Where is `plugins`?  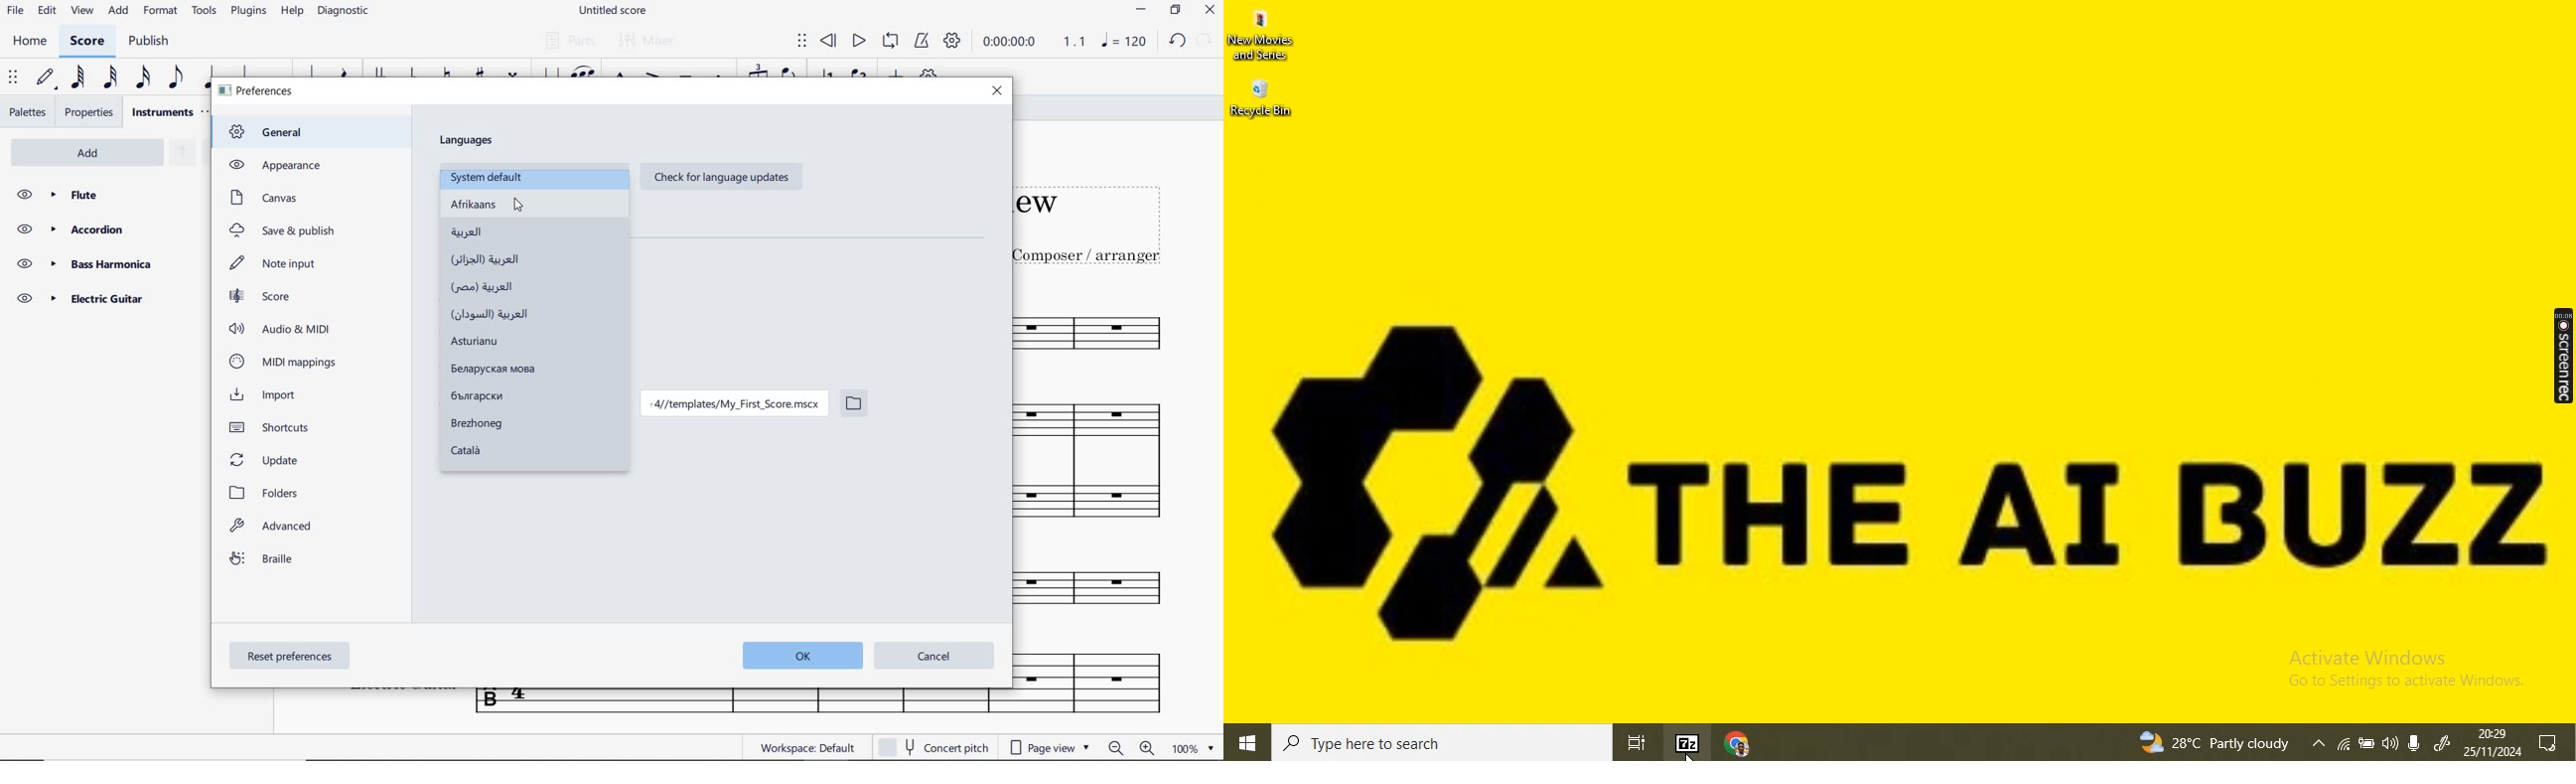 plugins is located at coordinates (248, 12).